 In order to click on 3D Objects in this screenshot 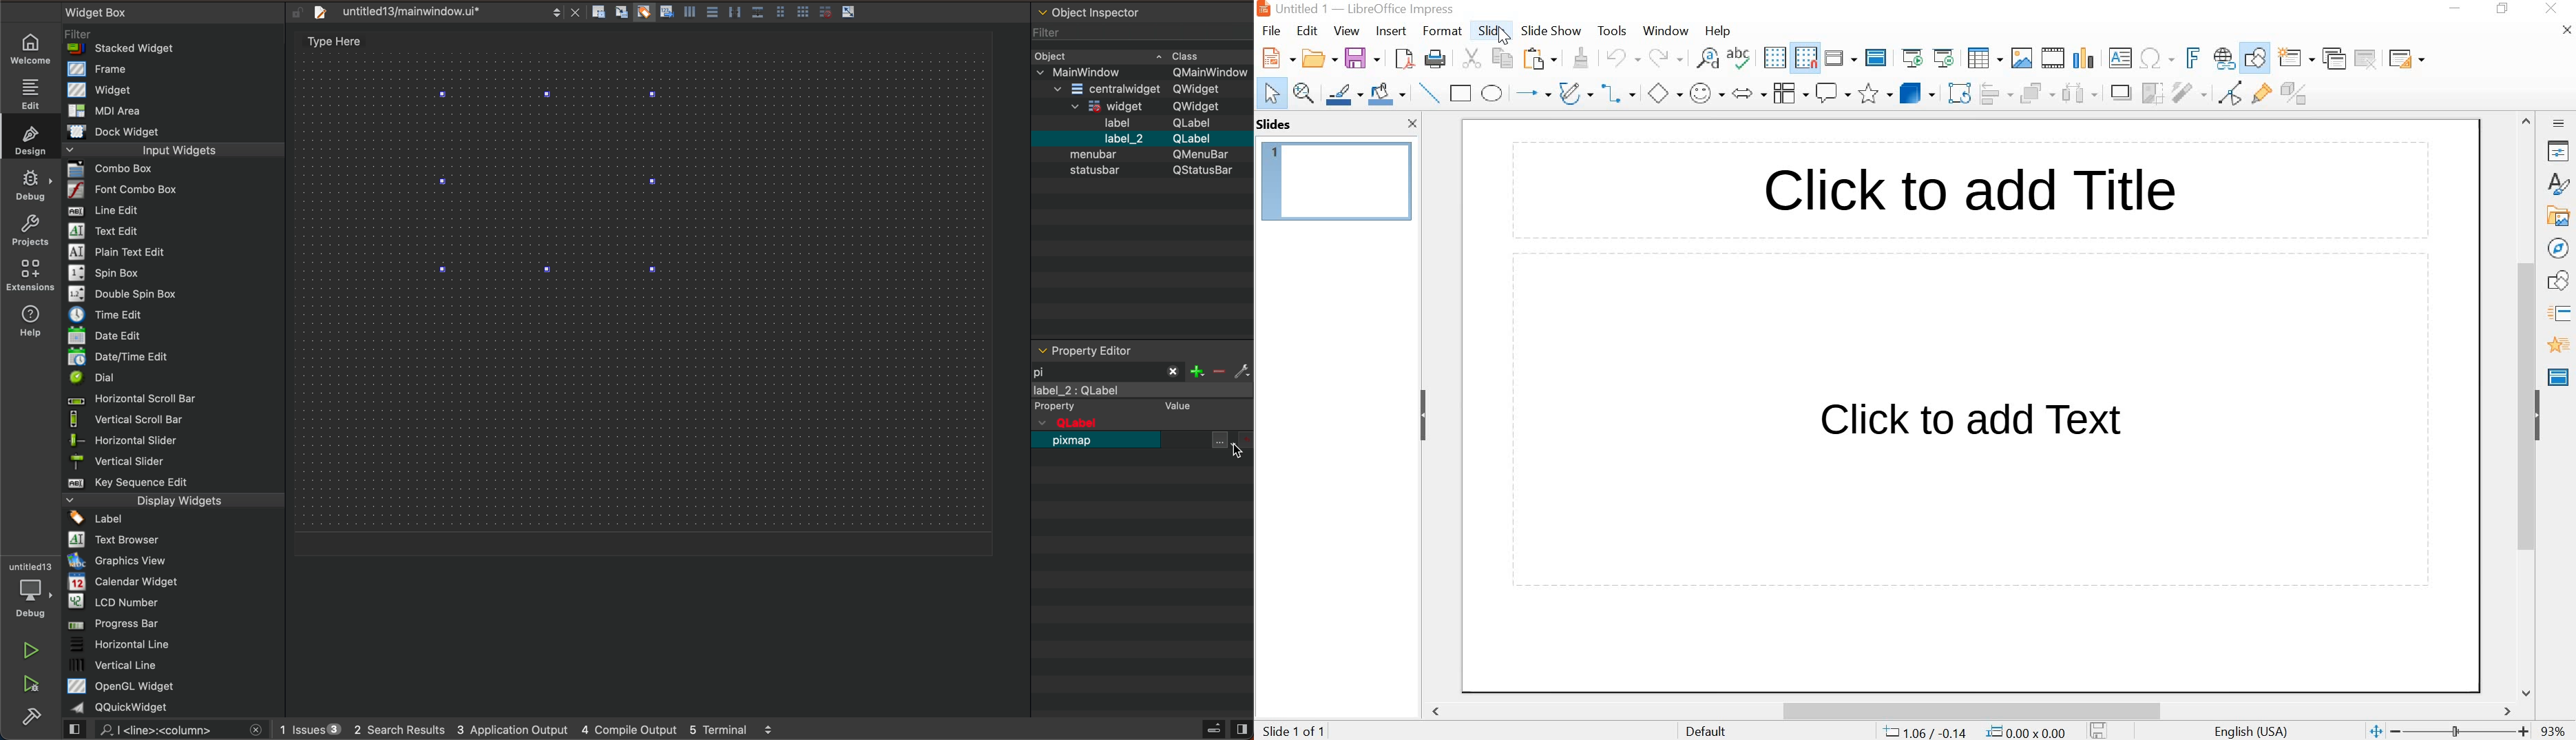, I will do `click(1920, 92)`.